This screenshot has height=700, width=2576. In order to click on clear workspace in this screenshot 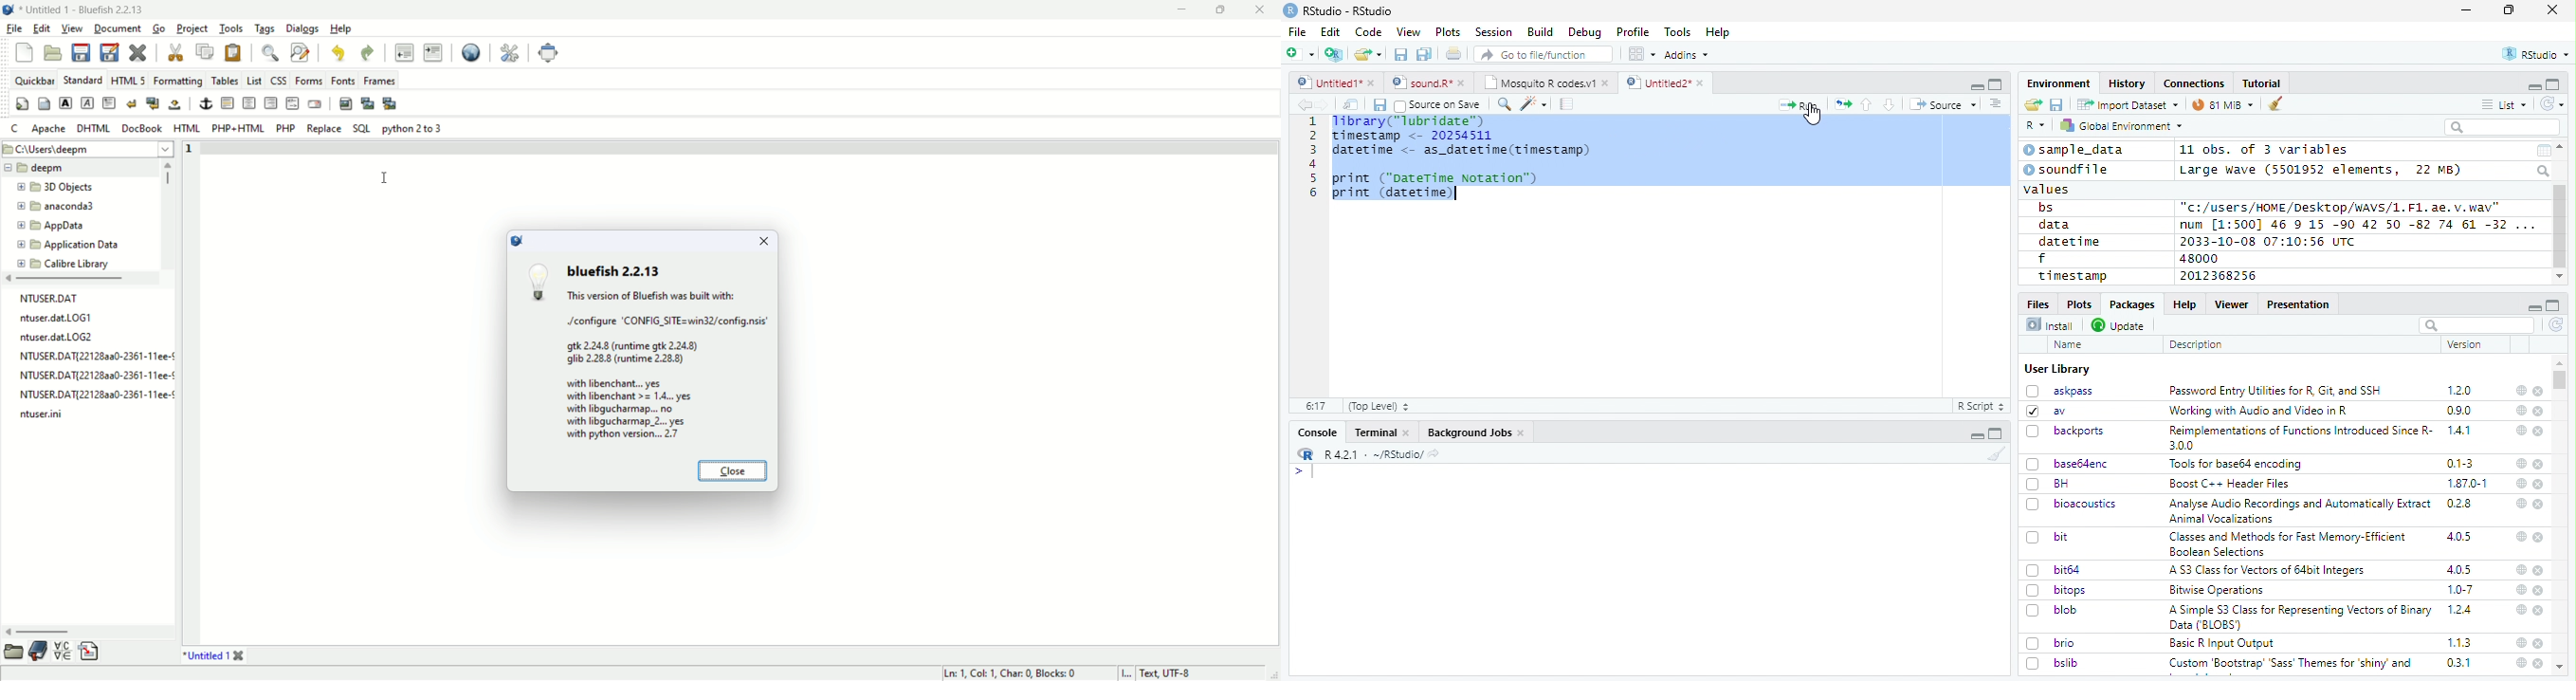, I will do `click(1993, 453)`.